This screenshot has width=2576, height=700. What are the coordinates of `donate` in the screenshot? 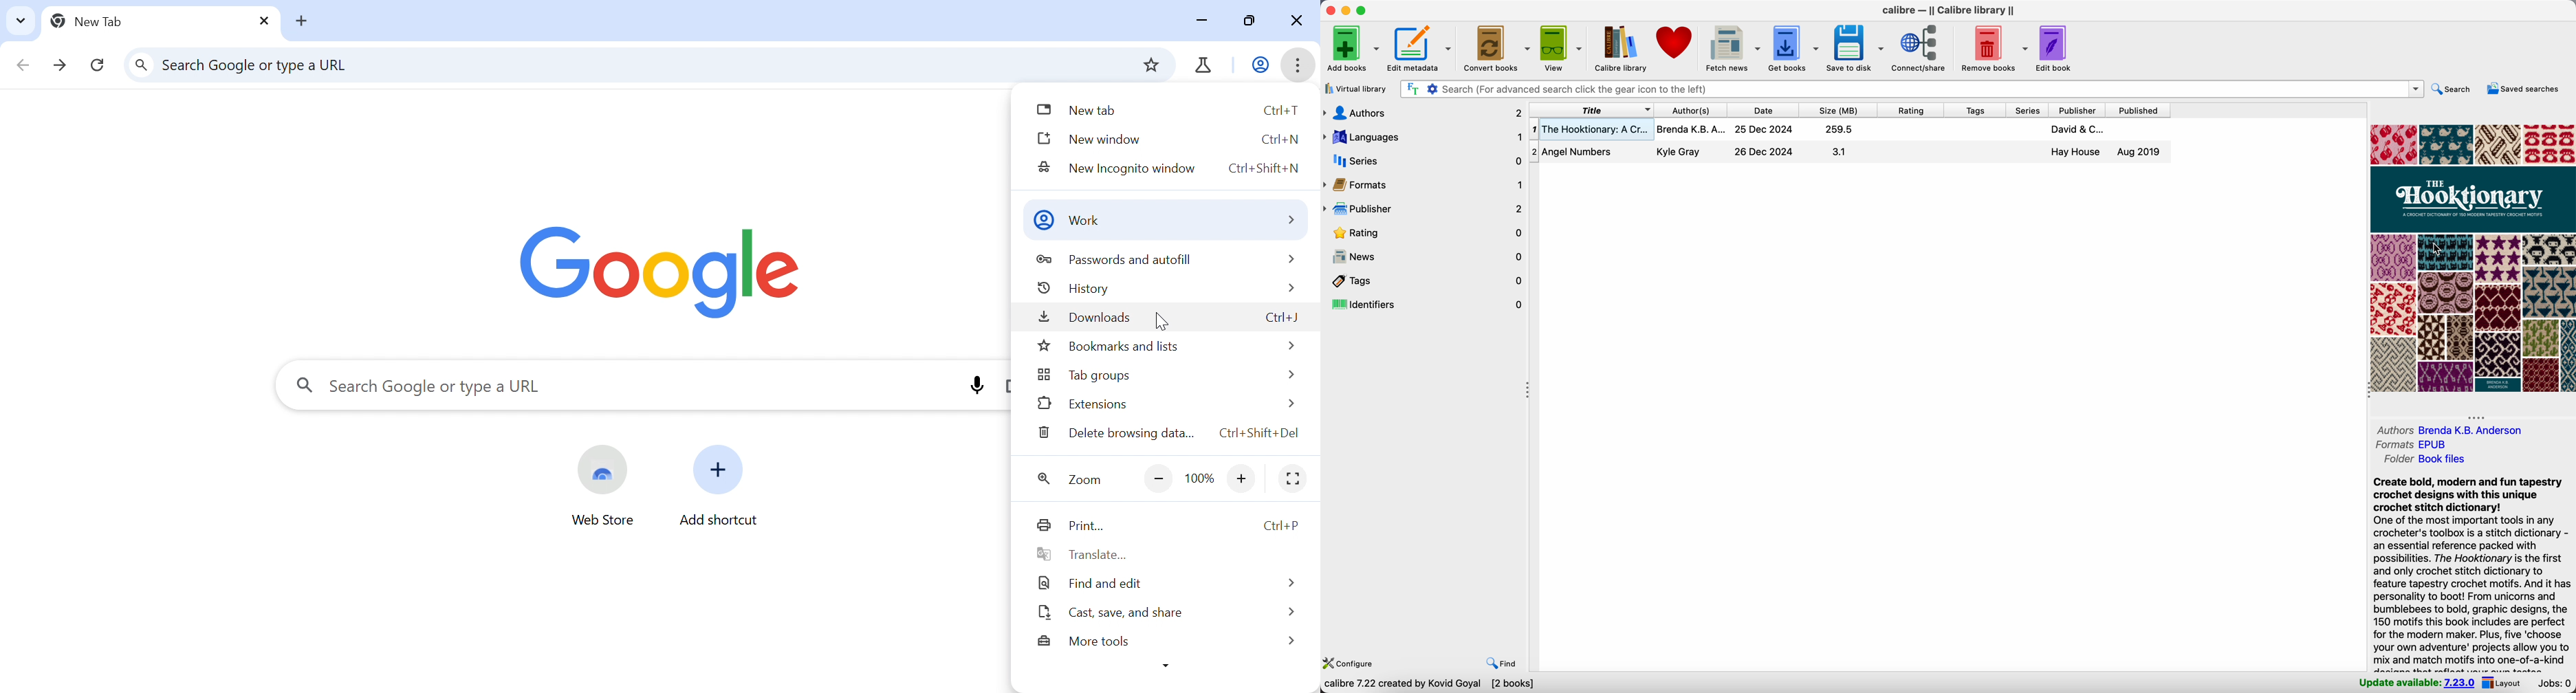 It's located at (1676, 43).